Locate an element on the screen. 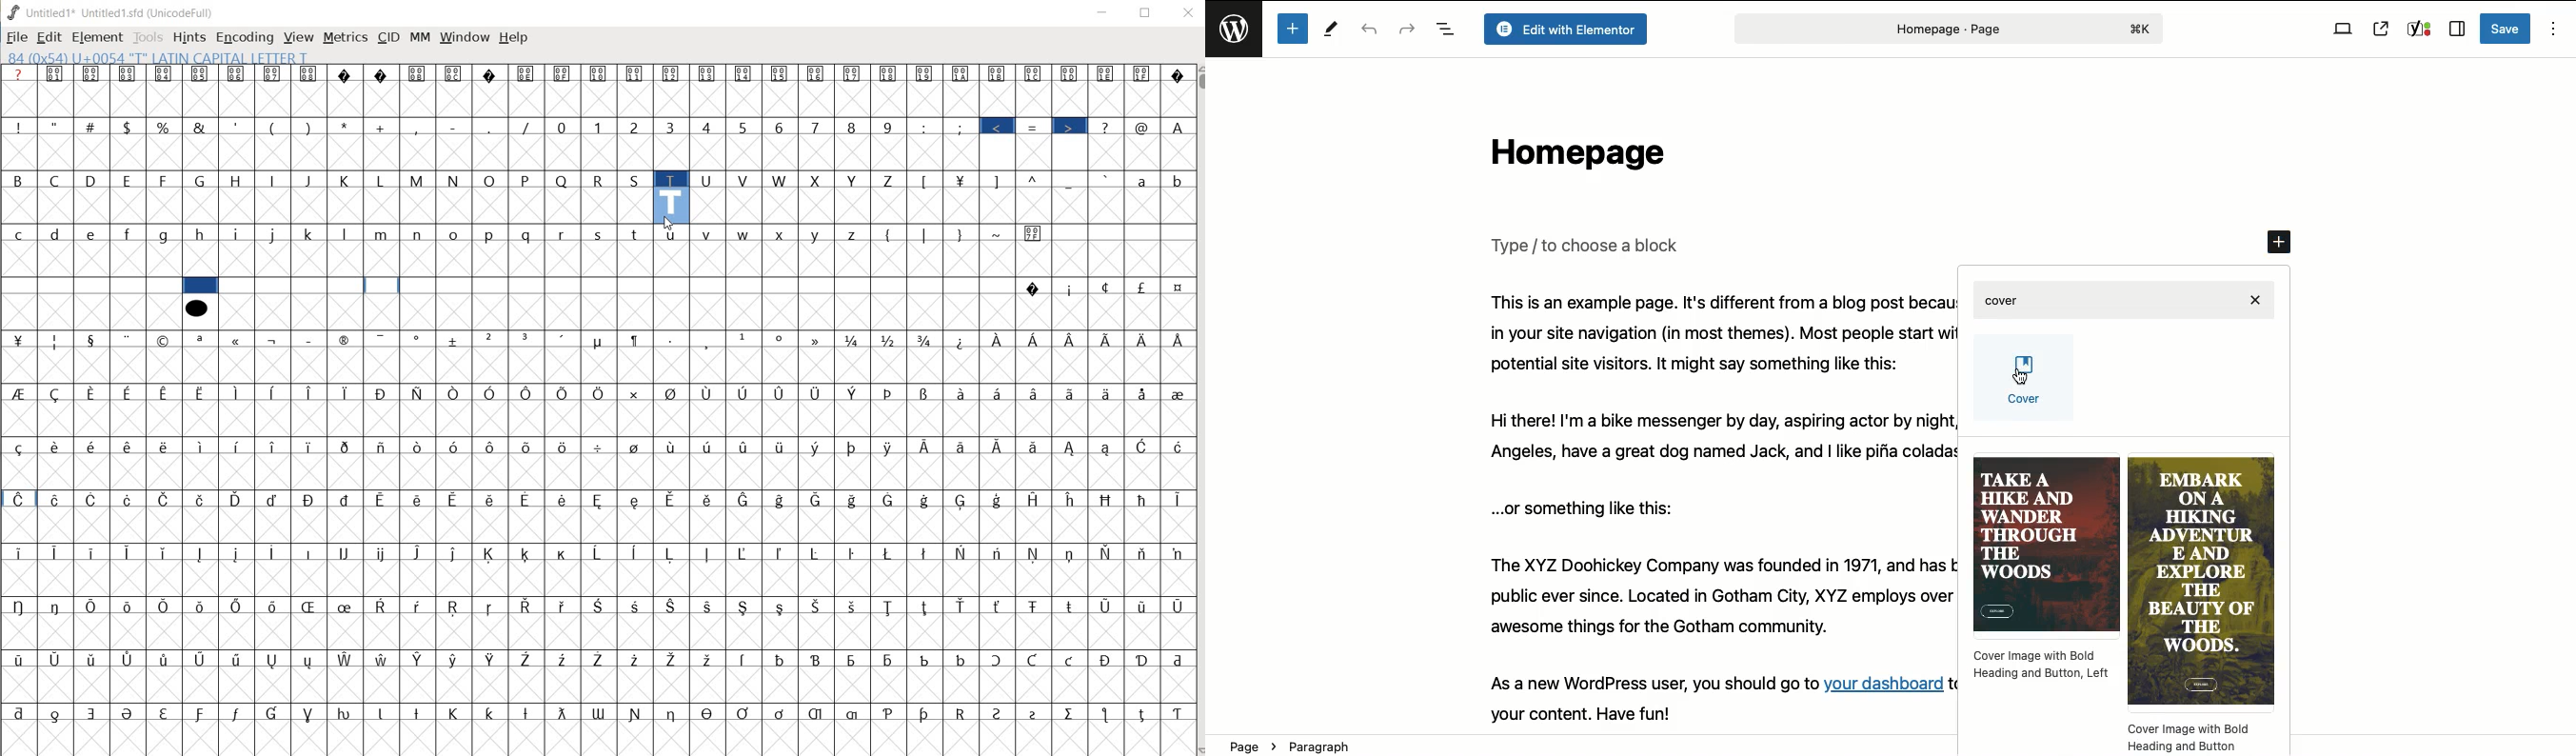  Symbol is located at coordinates (346, 659).